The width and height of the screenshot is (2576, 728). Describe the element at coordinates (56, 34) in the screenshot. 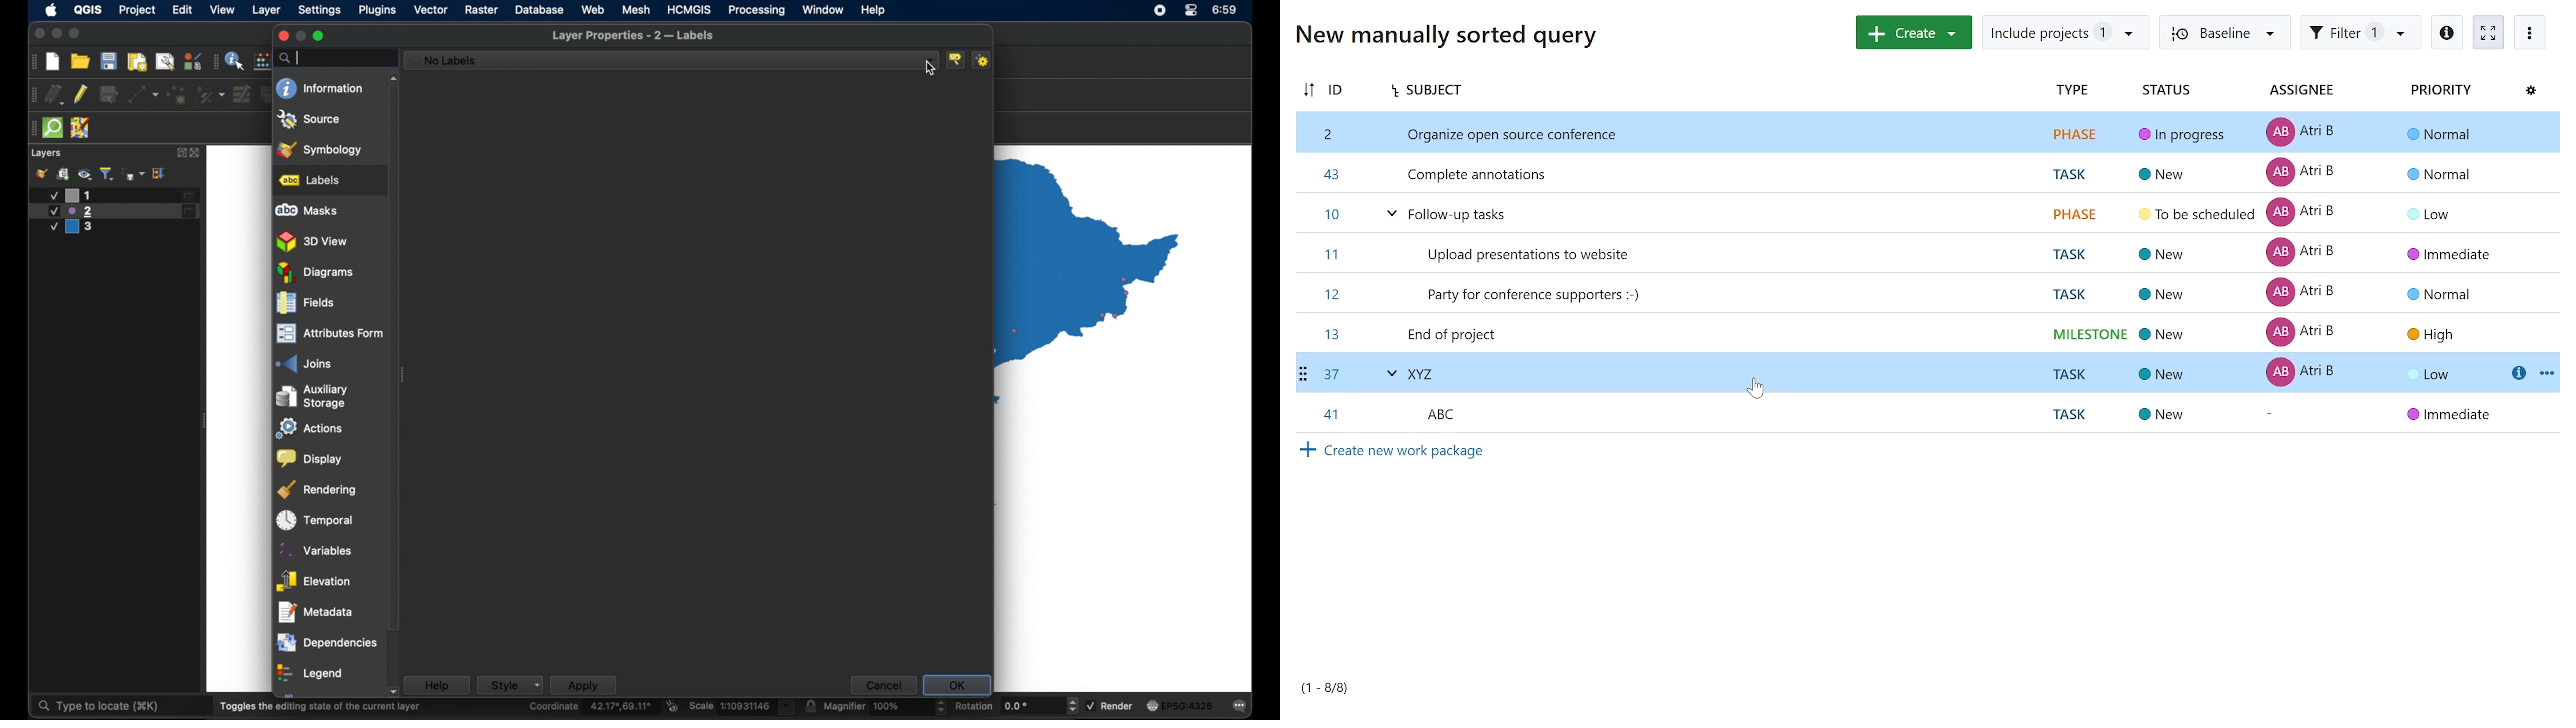

I see `minimize` at that location.